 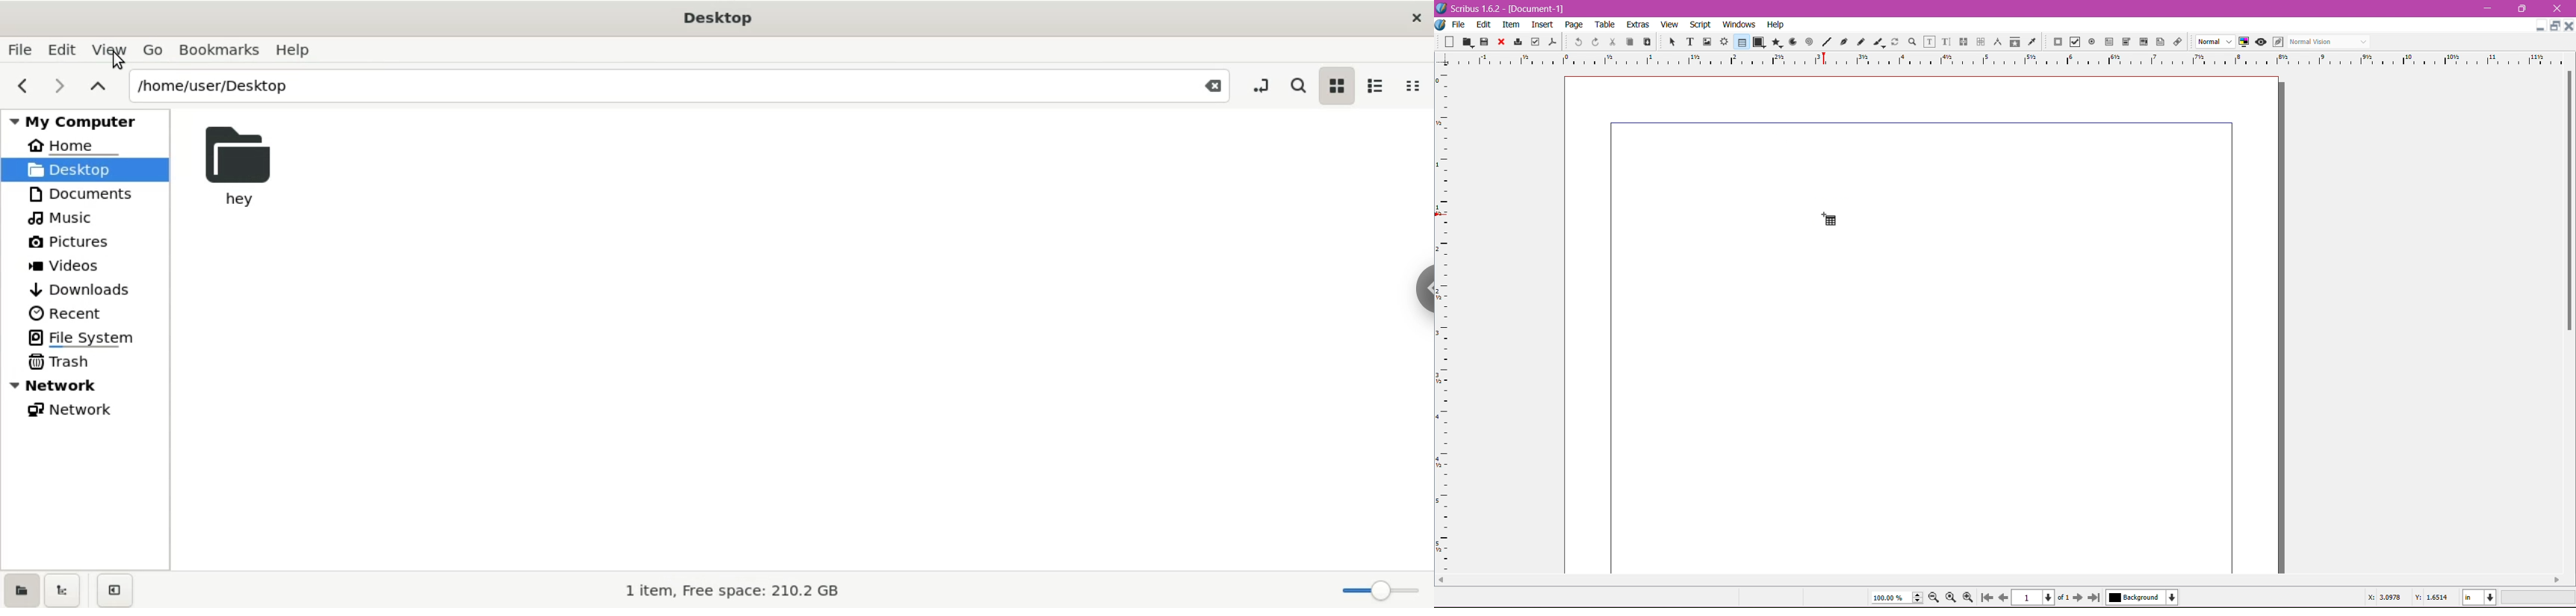 What do you see at coordinates (2090, 43) in the screenshot?
I see `PDF Radio Button` at bounding box center [2090, 43].